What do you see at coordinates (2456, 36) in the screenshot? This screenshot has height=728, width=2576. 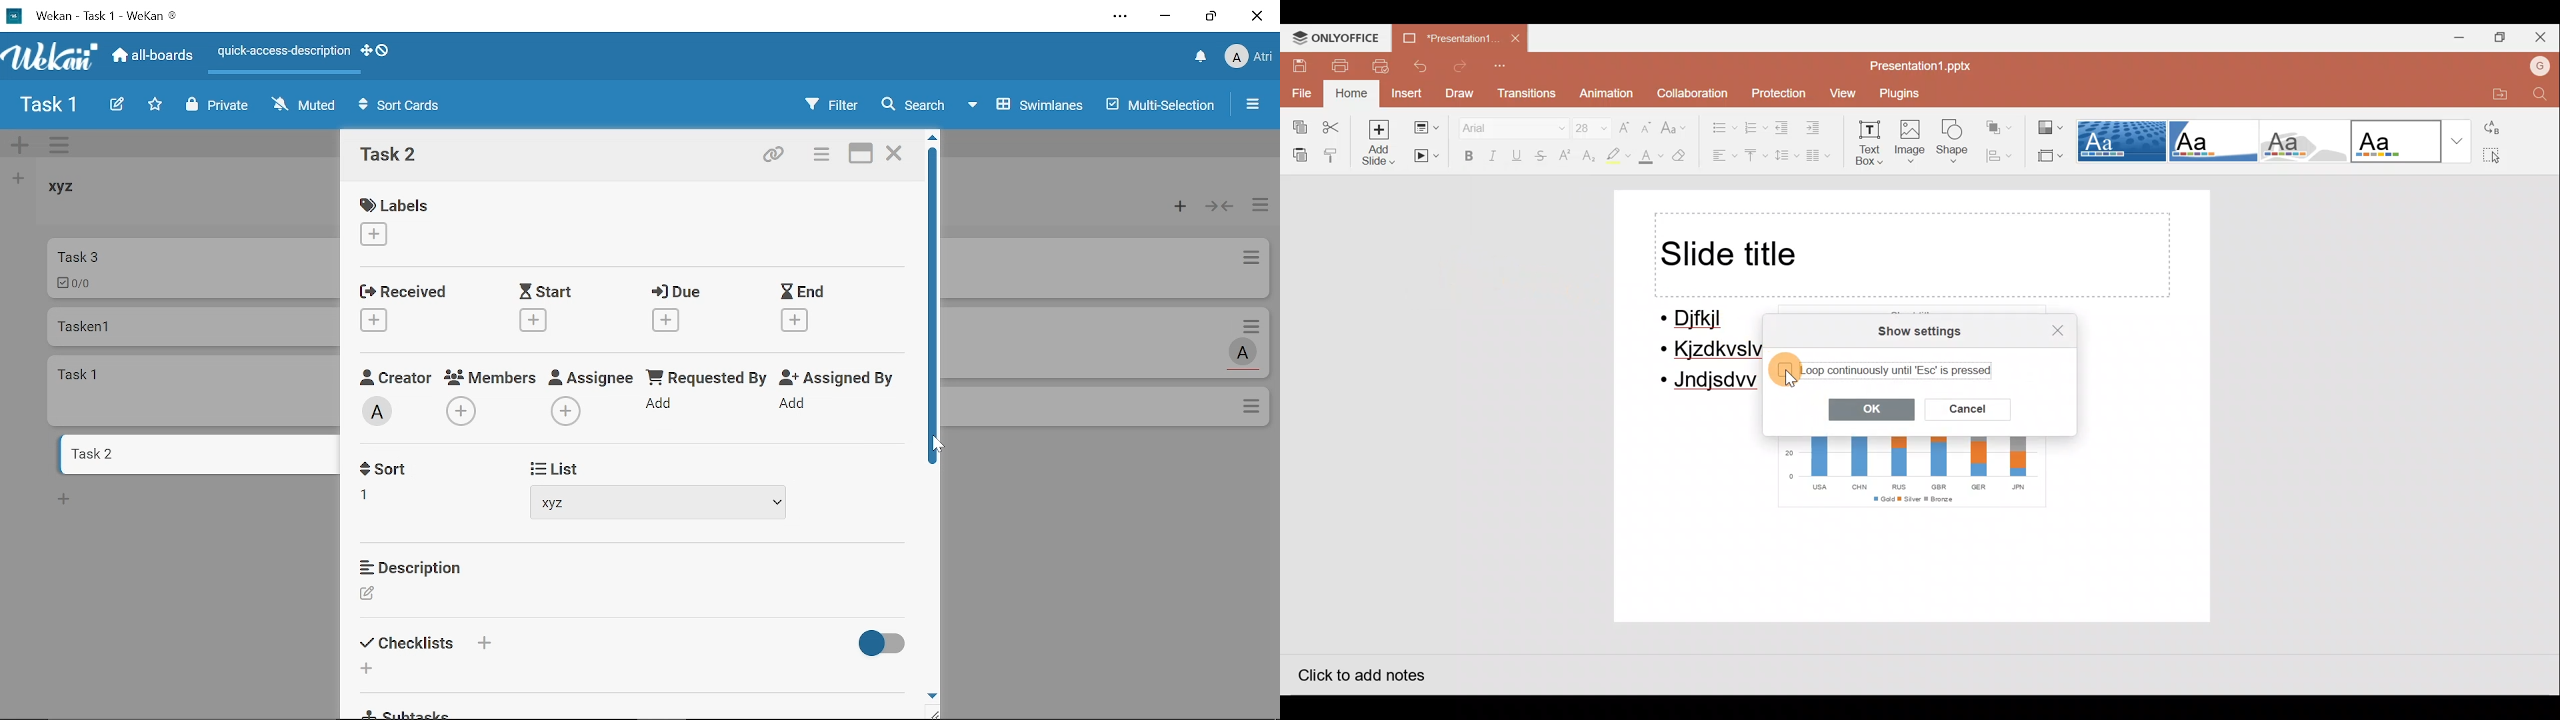 I see `Minimize` at bounding box center [2456, 36].